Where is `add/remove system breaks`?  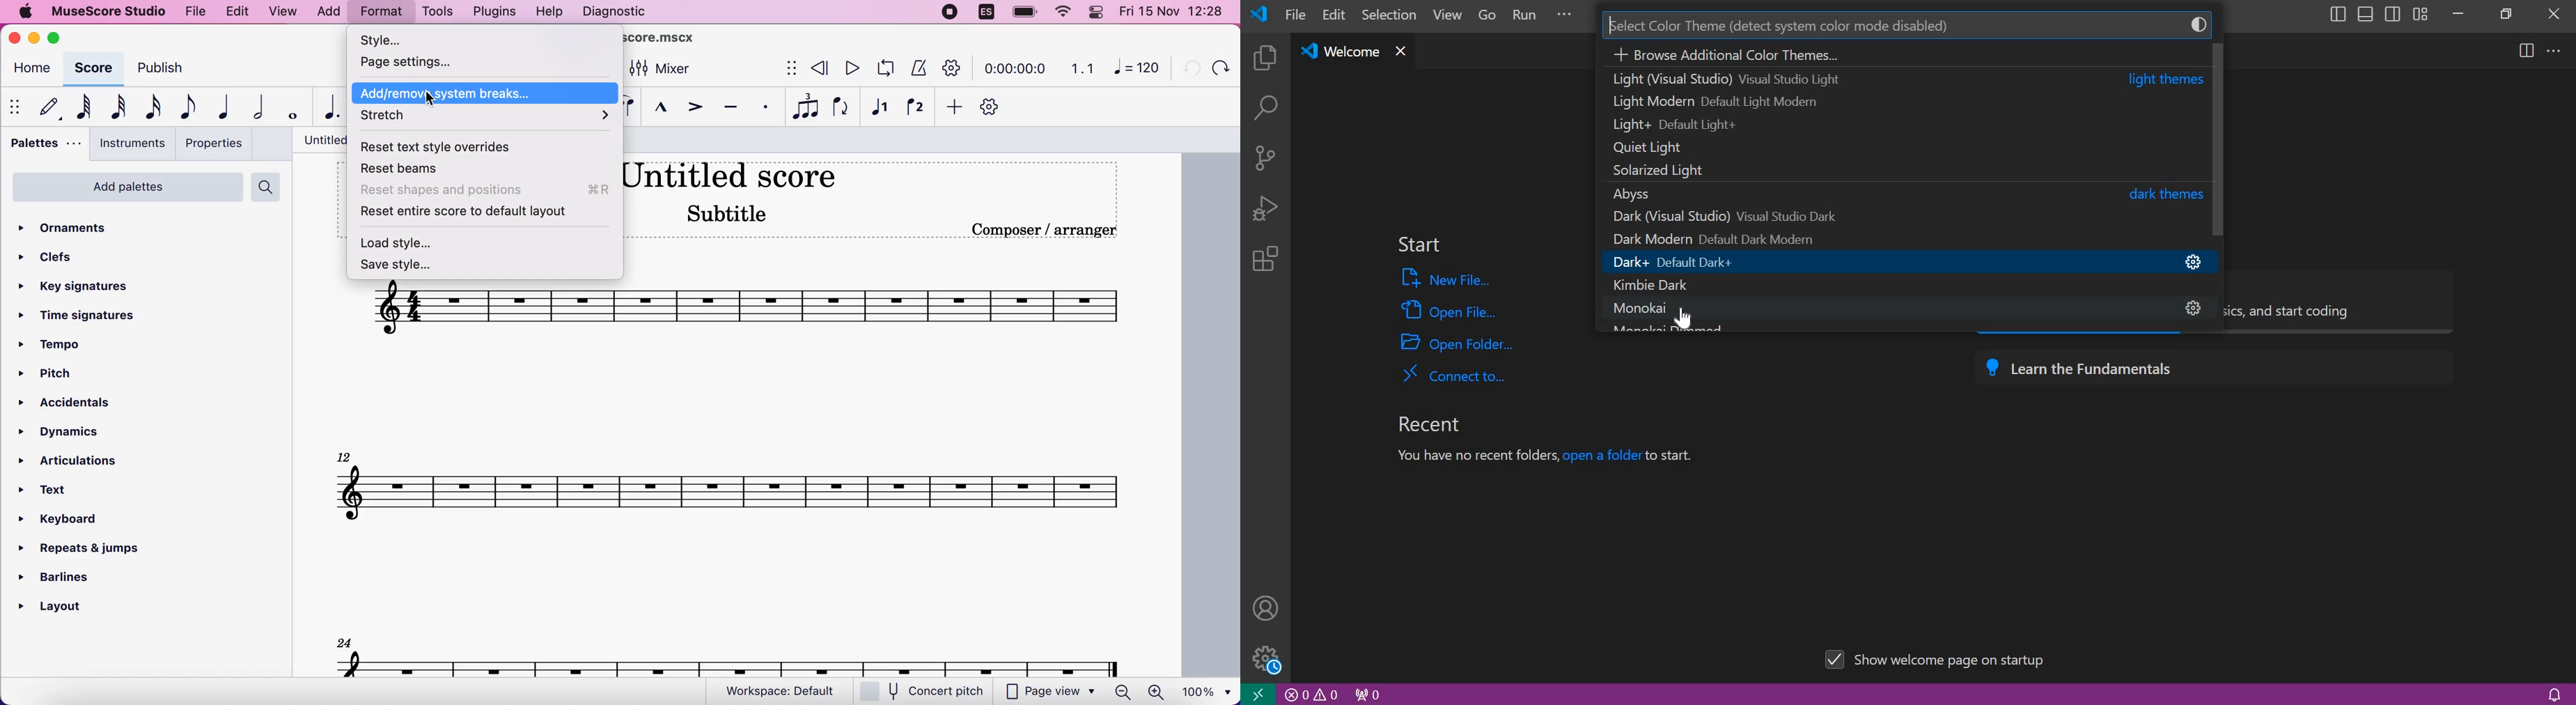 add/remove system breaks is located at coordinates (486, 94).